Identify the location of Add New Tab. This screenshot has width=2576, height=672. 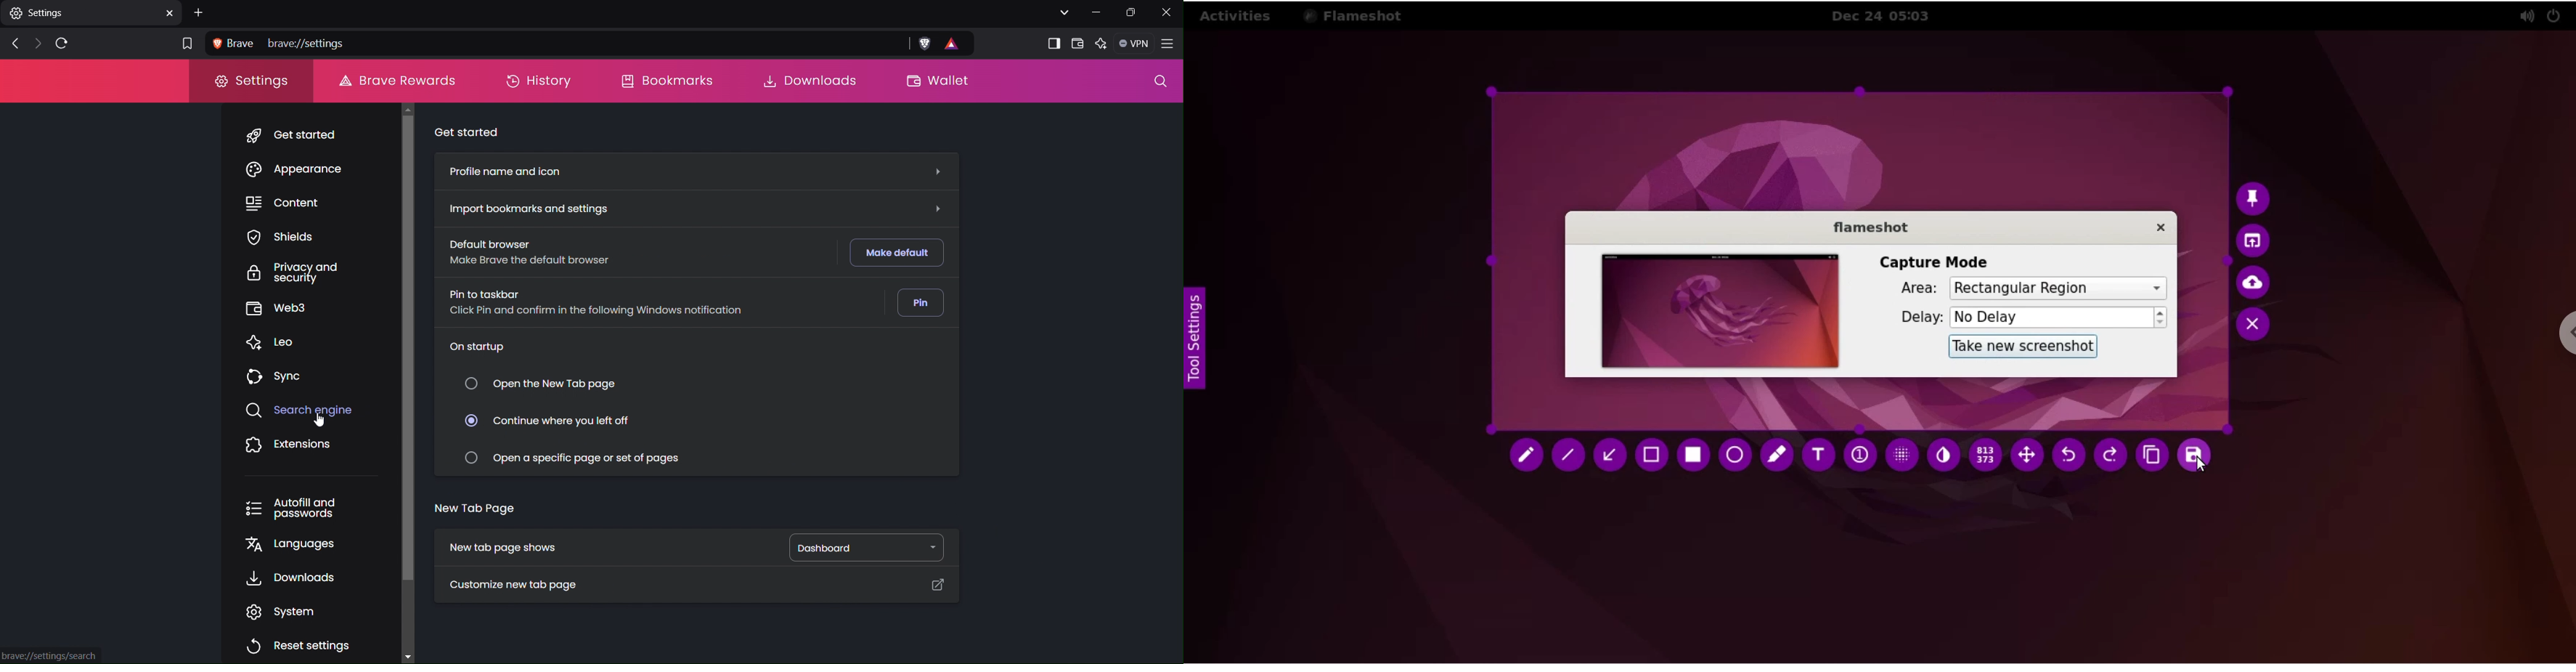
(200, 13).